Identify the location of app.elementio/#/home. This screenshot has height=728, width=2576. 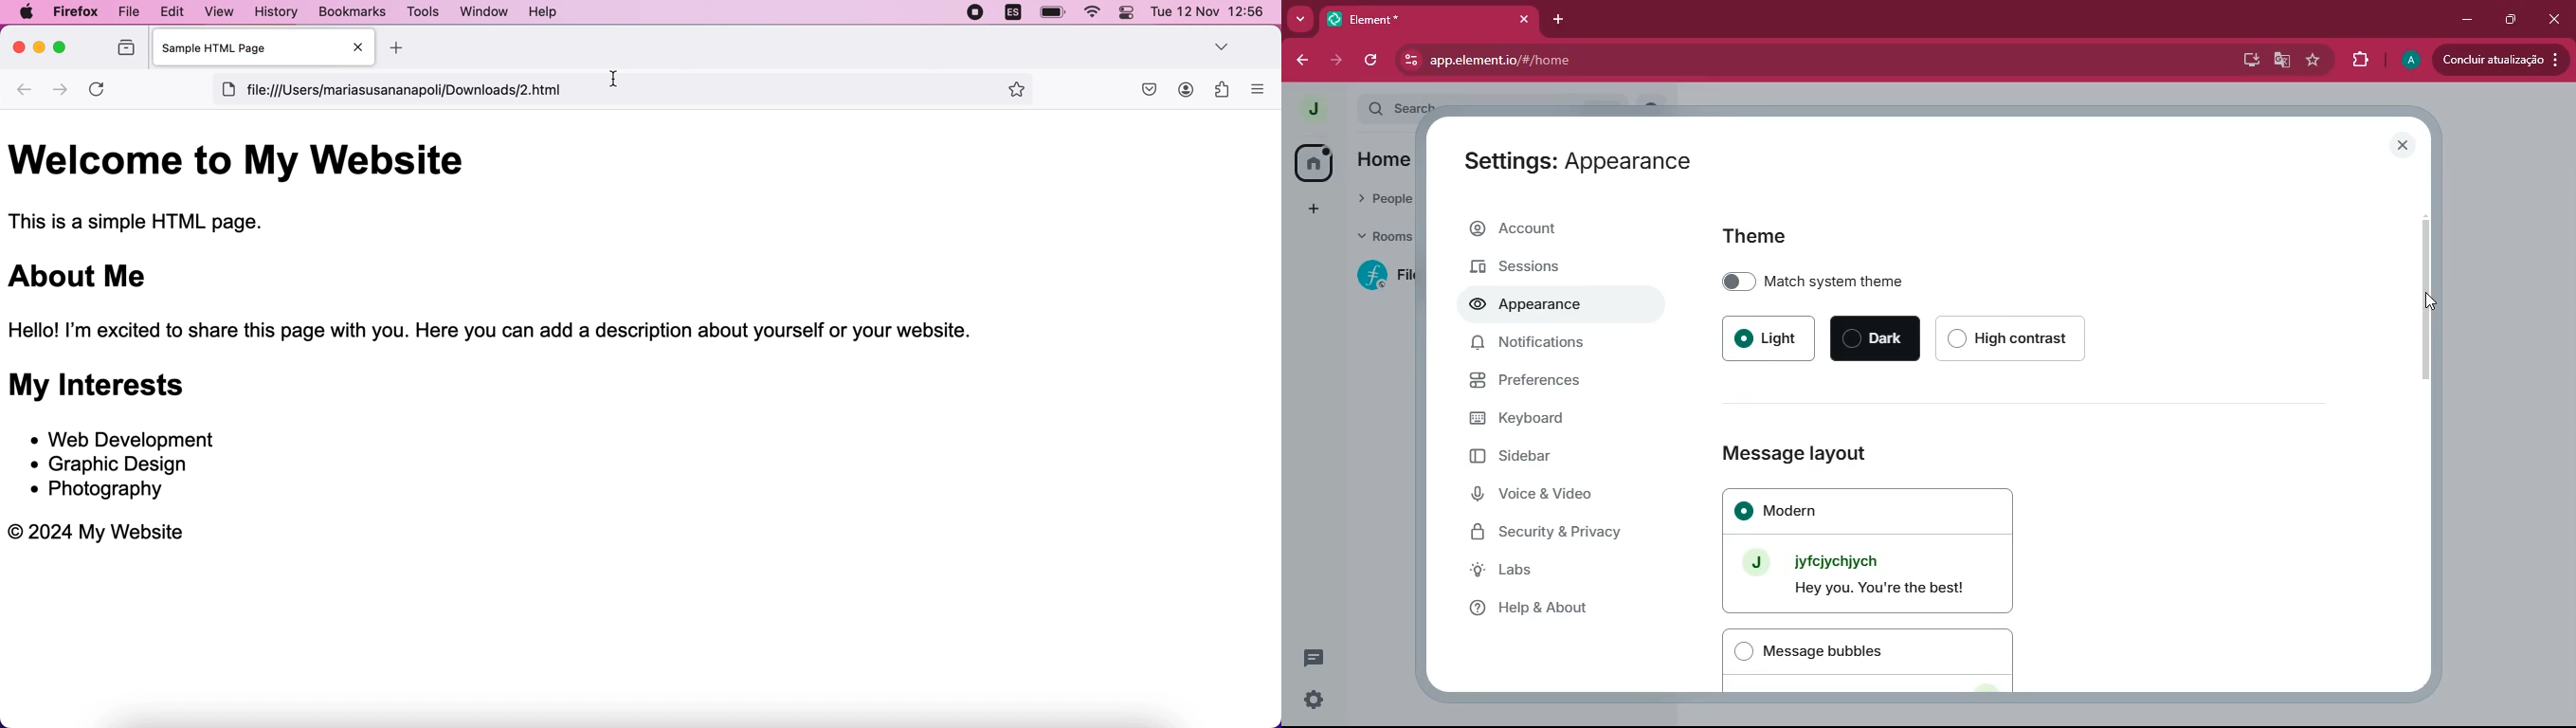
(1709, 61).